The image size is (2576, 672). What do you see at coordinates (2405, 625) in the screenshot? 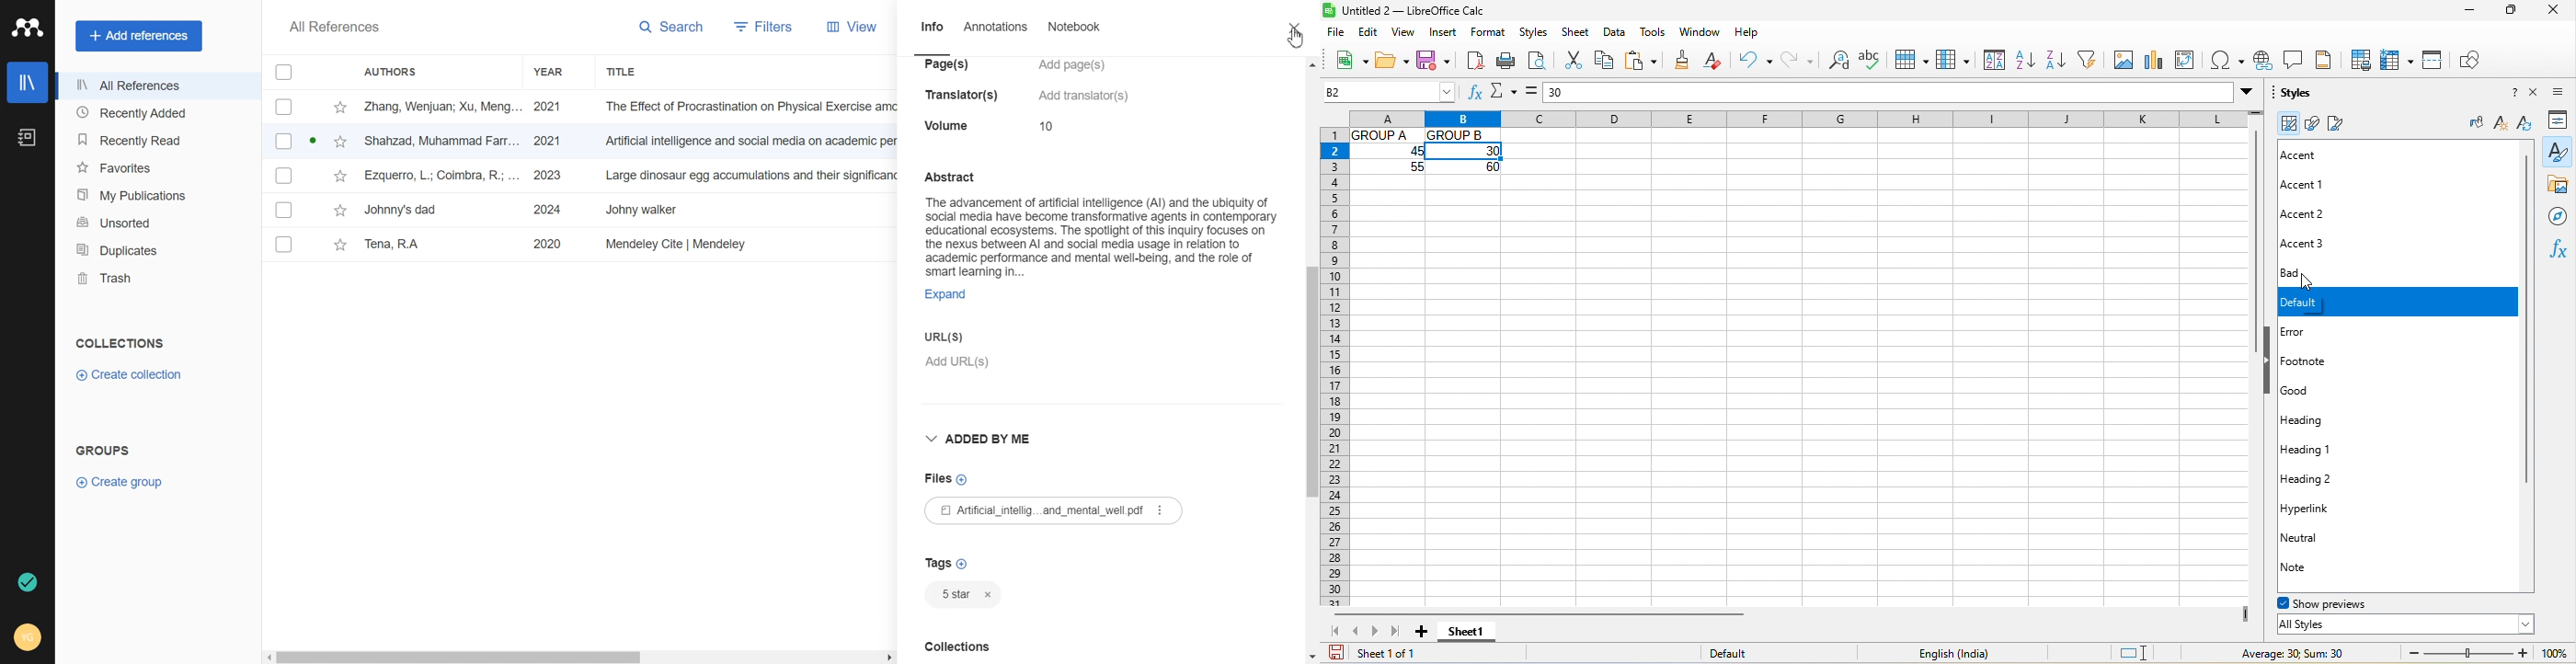
I see `all styles` at bounding box center [2405, 625].